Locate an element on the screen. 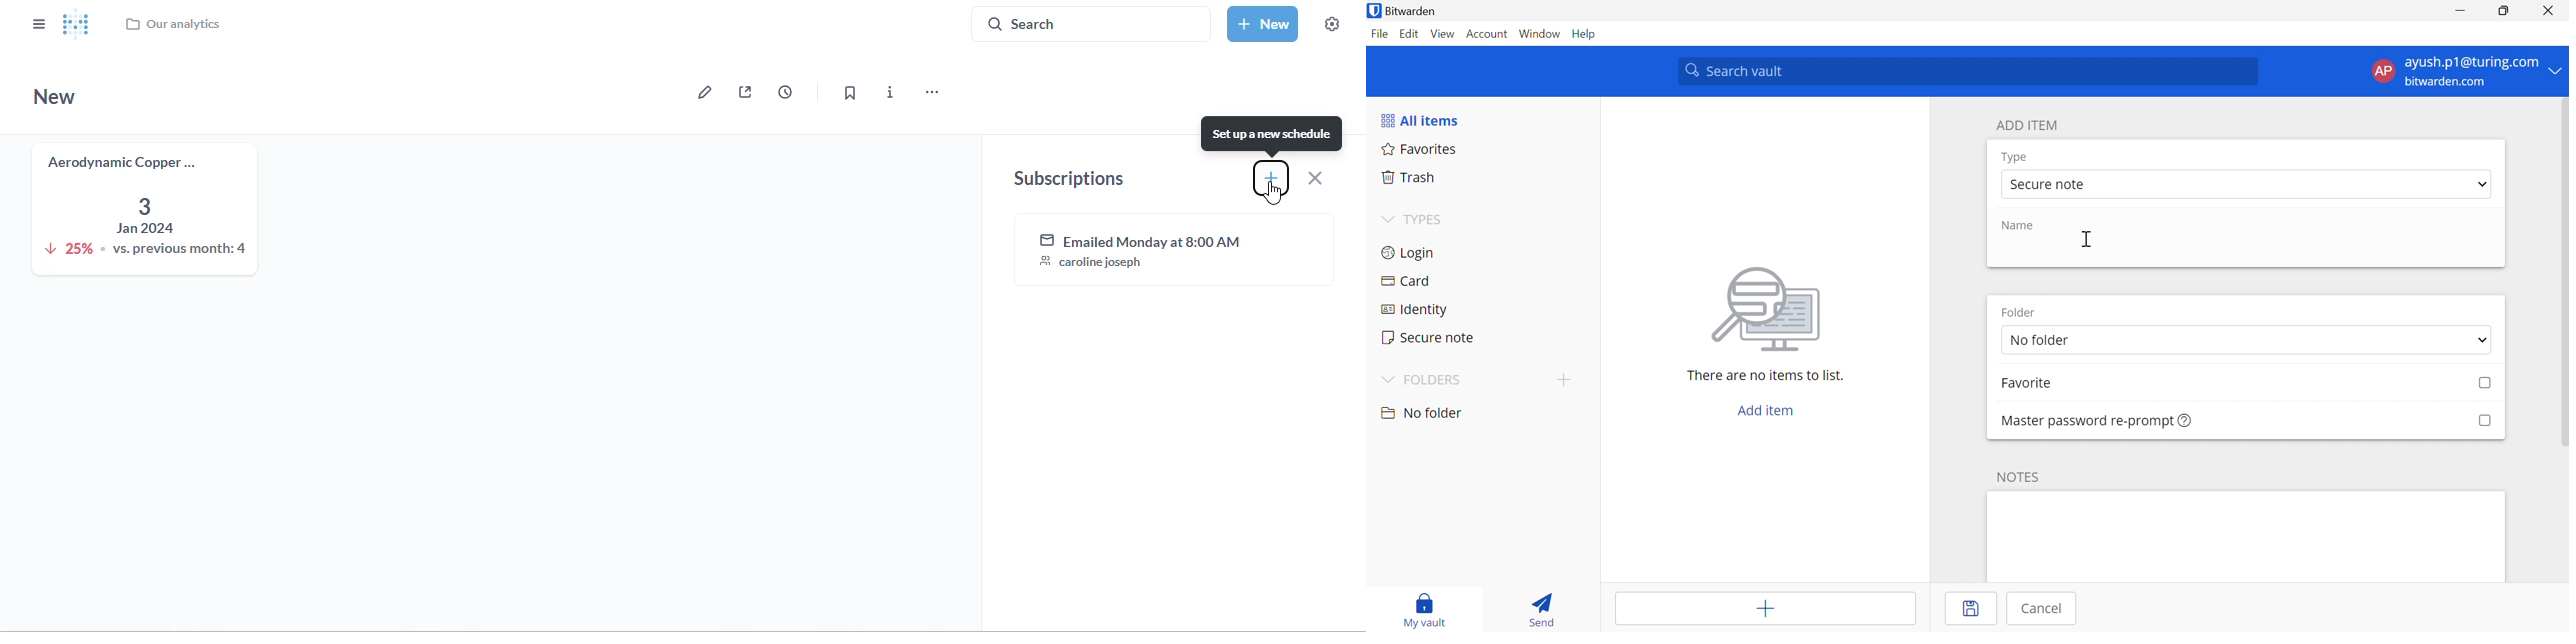 Image resolution: width=2576 pixels, height=644 pixels. Folder is located at coordinates (2023, 312).